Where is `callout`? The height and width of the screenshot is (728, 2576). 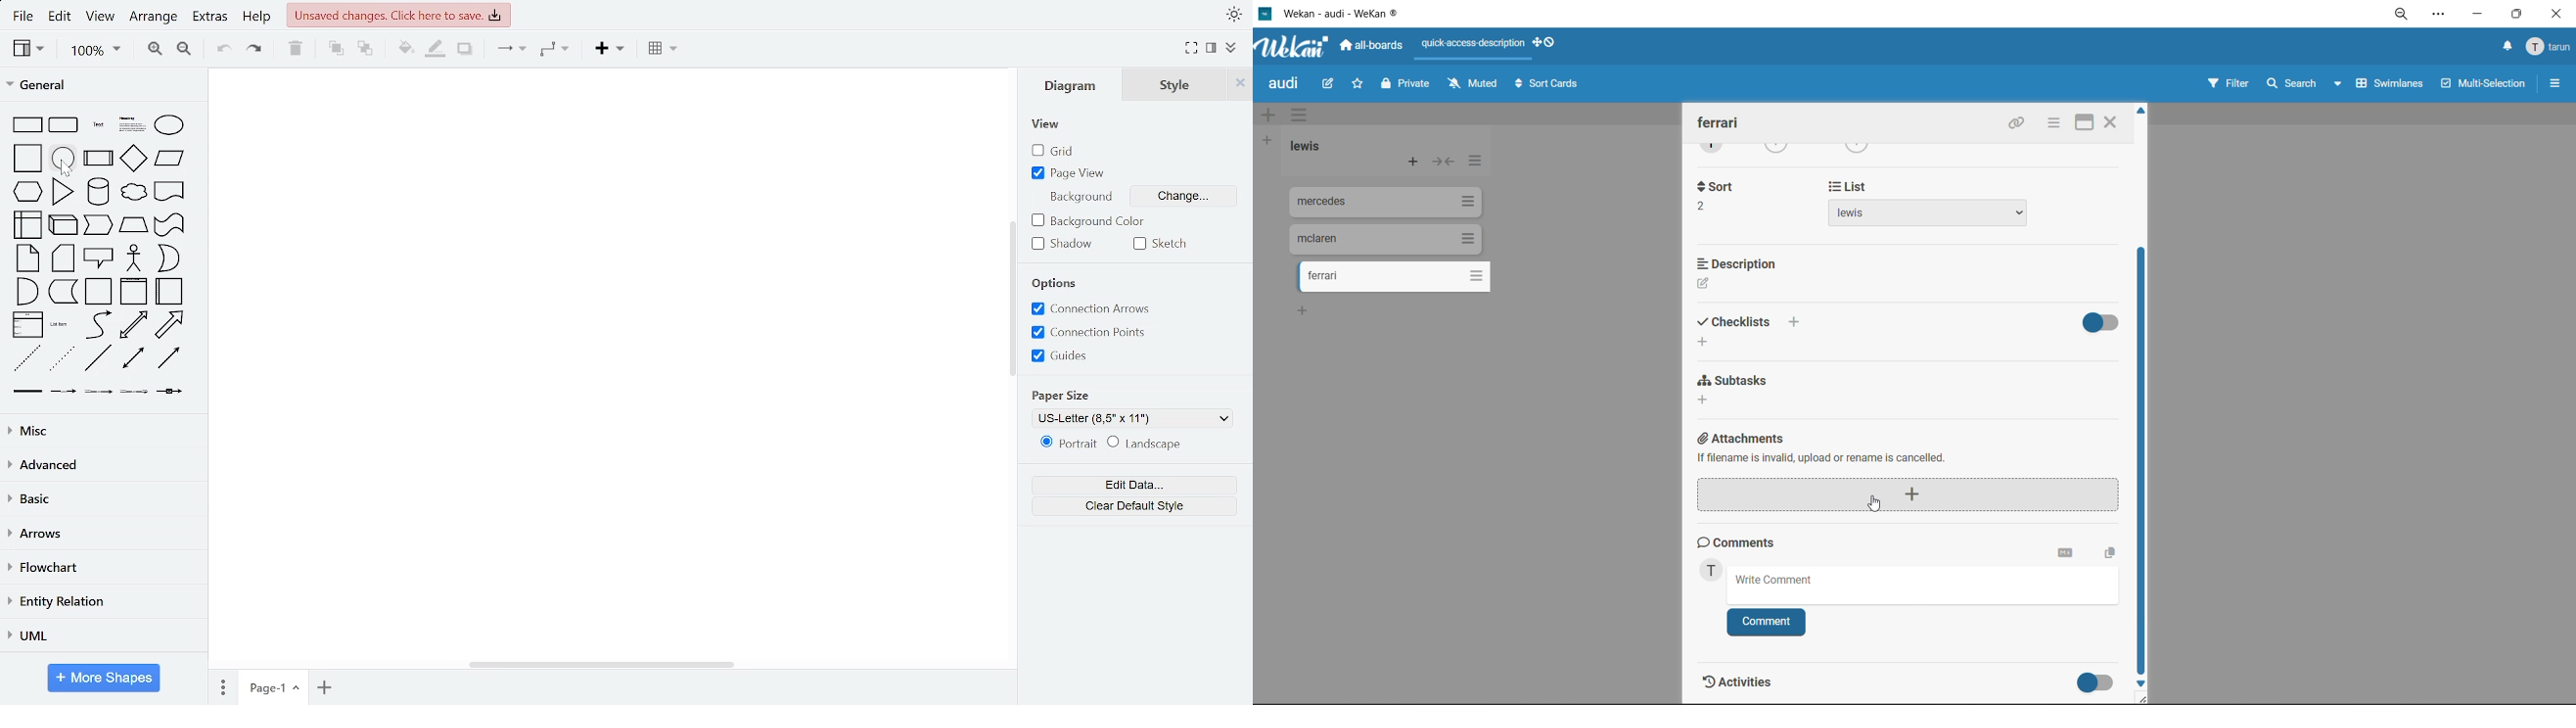 callout is located at coordinates (99, 258).